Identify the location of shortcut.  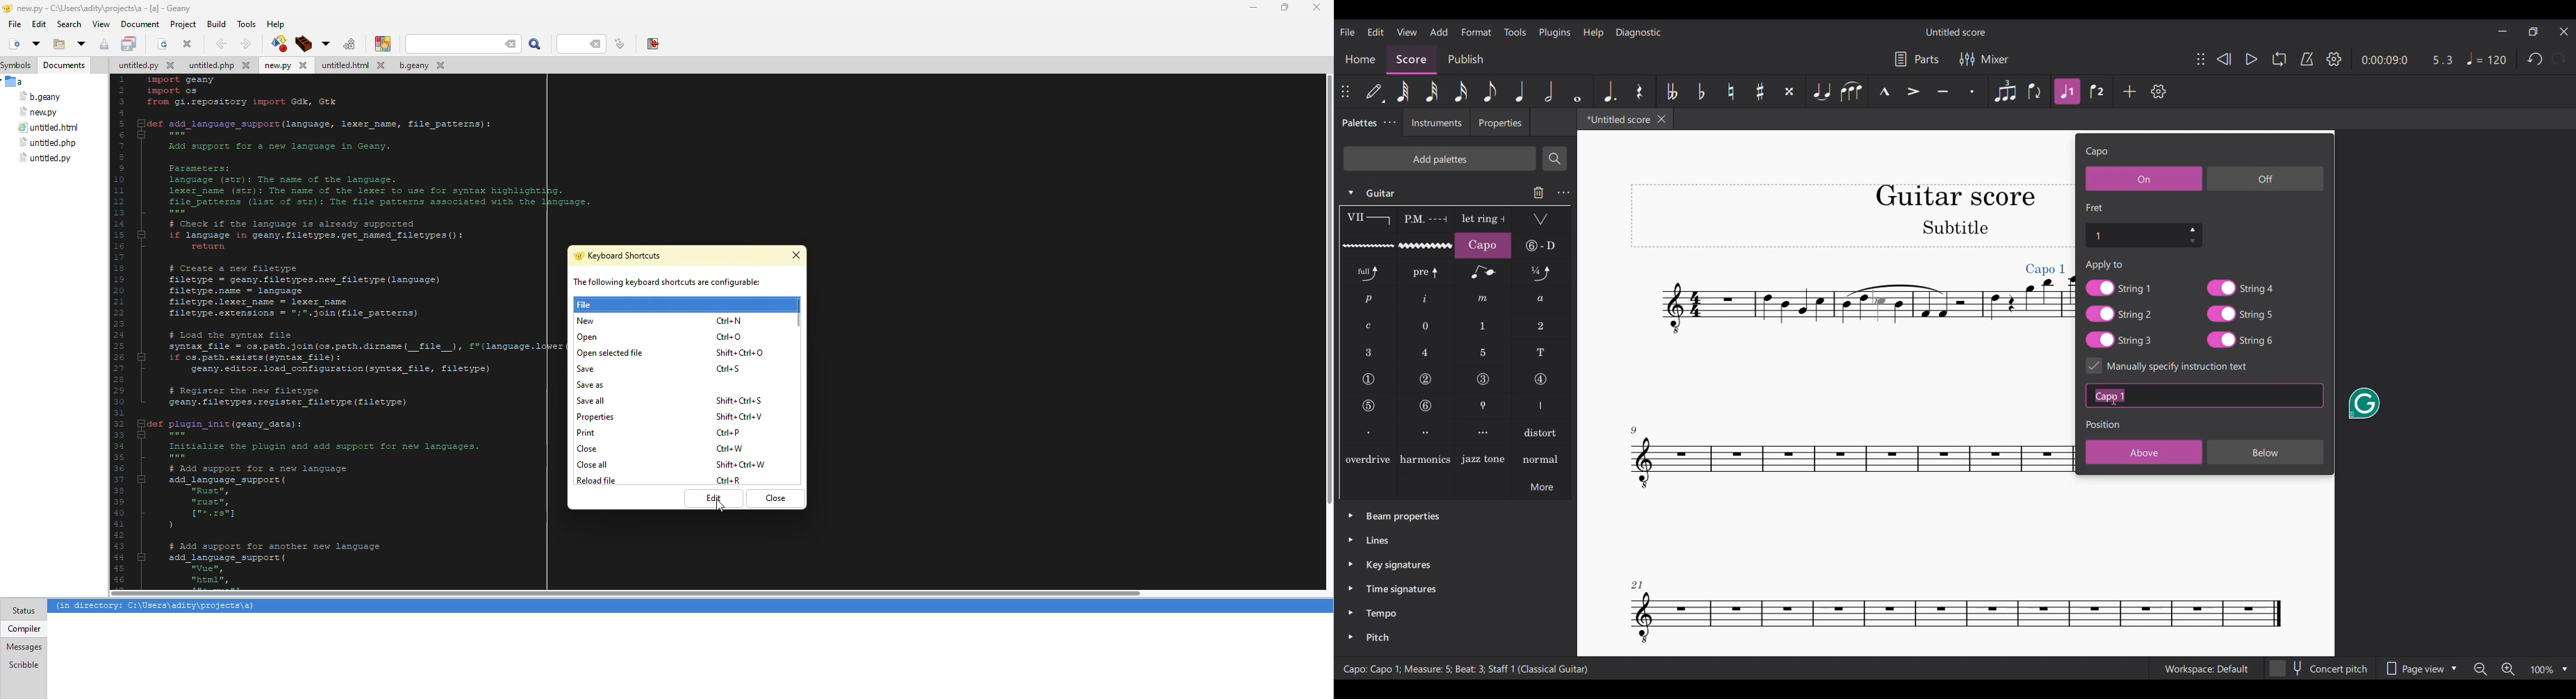
(729, 370).